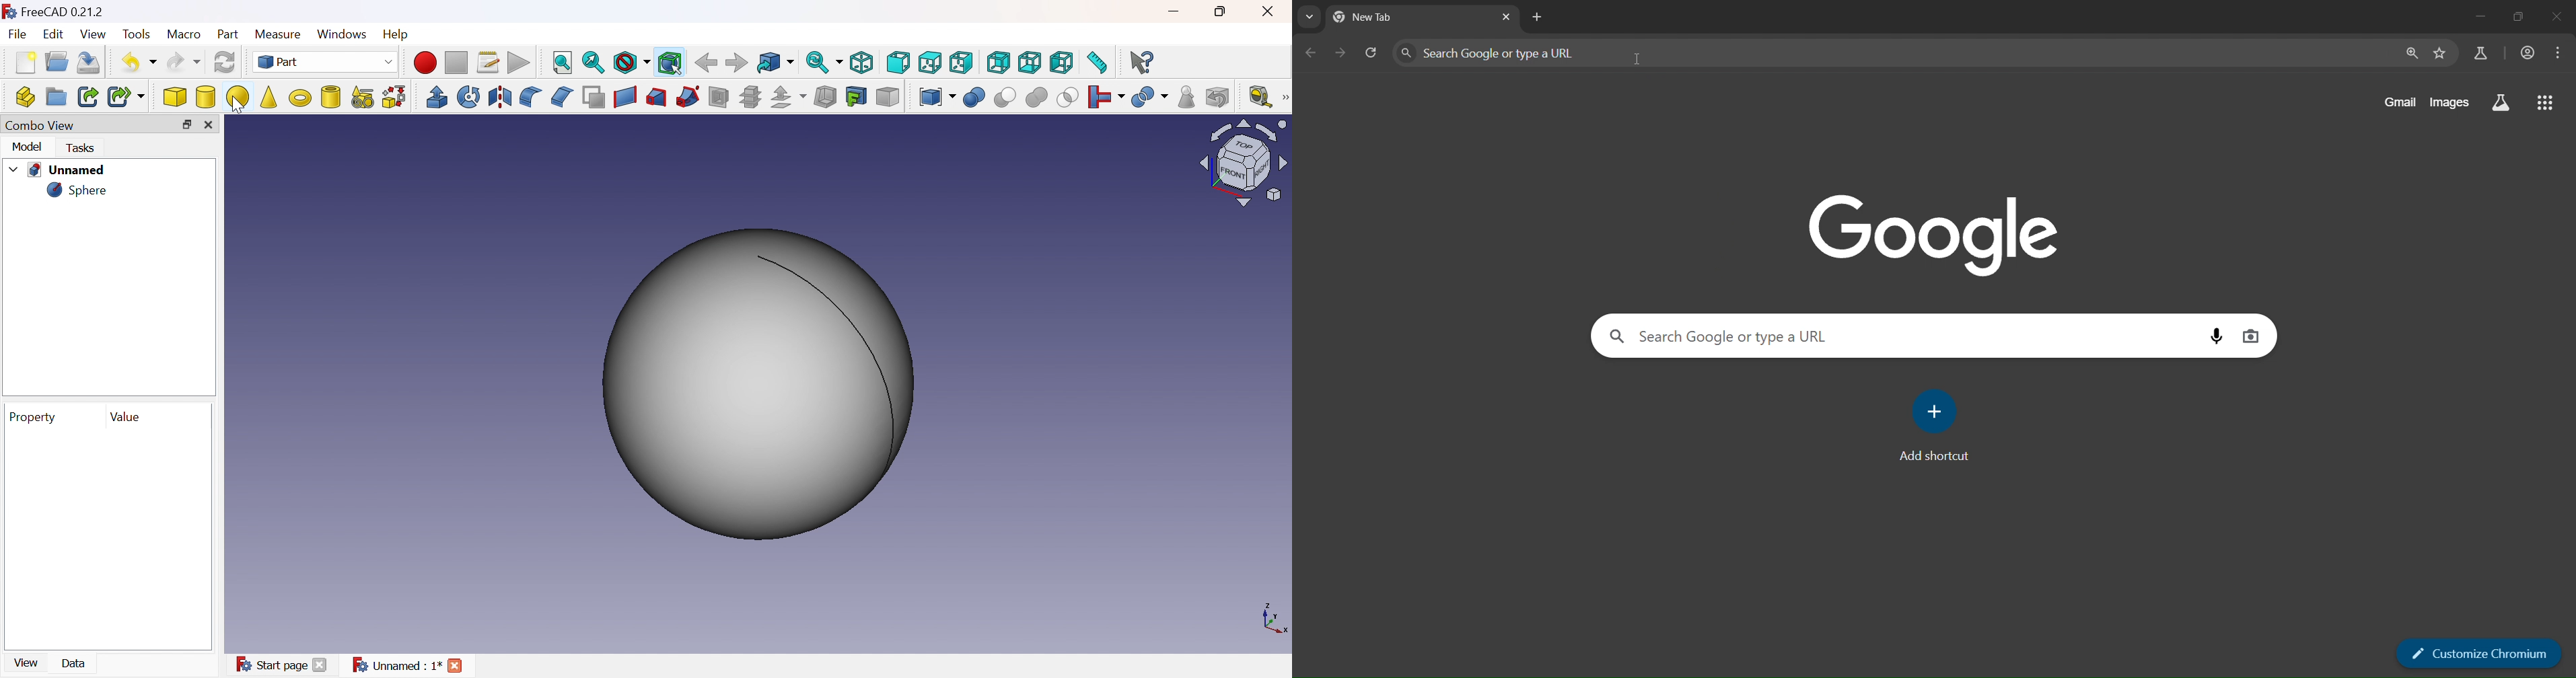  What do you see at coordinates (1068, 98) in the screenshot?
I see `Intersection` at bounding box center [1068, 98].